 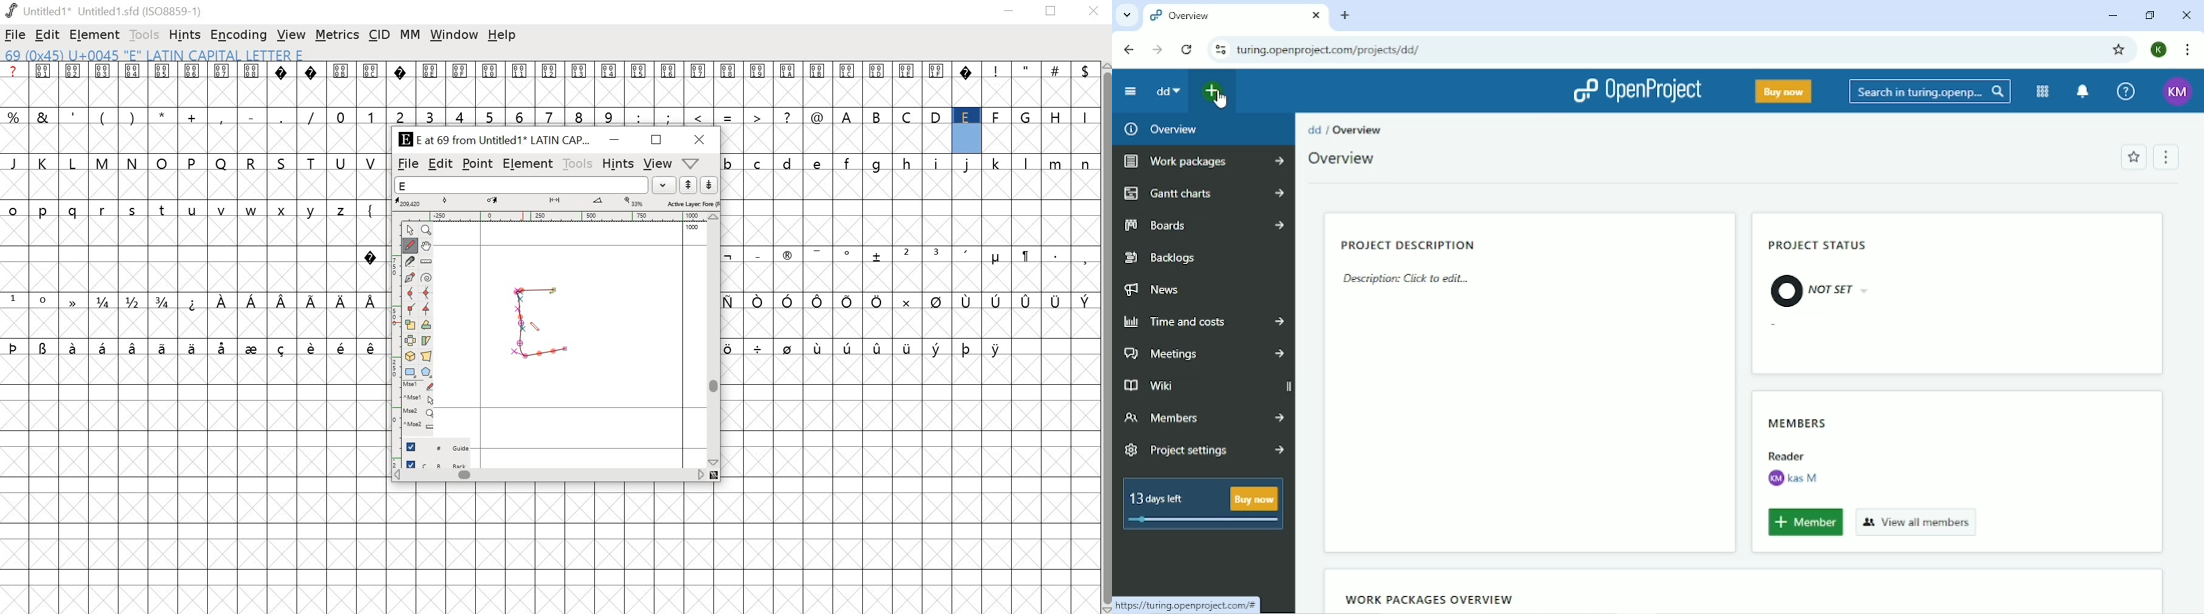 What do you see at coordinates (549, 71) in the screenshot?
I see `special characters and symbols` at bounding box center [549, 71].